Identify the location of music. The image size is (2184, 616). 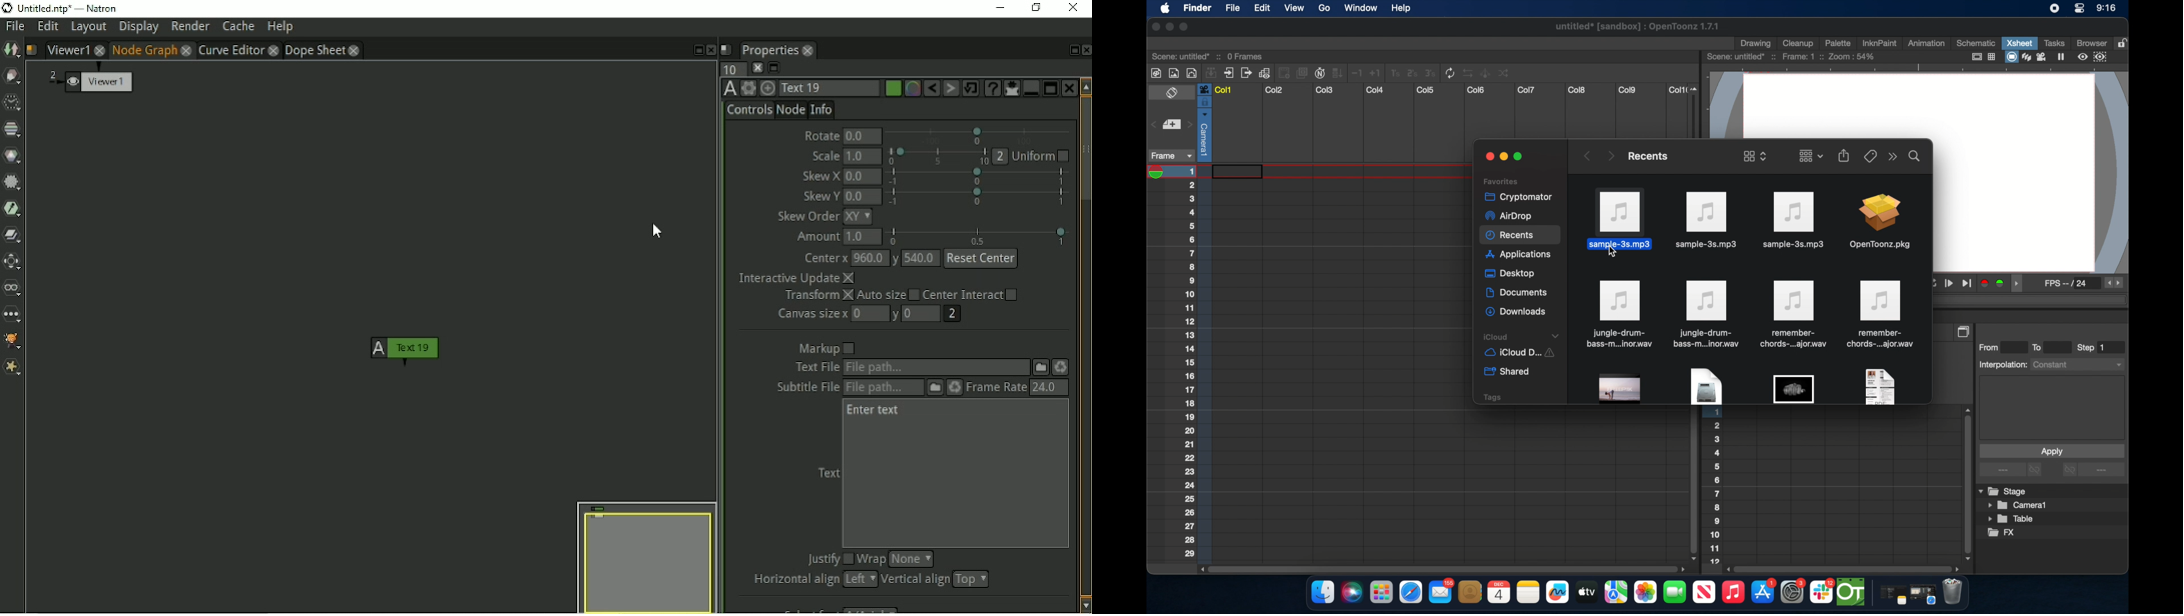
(1733, 592).